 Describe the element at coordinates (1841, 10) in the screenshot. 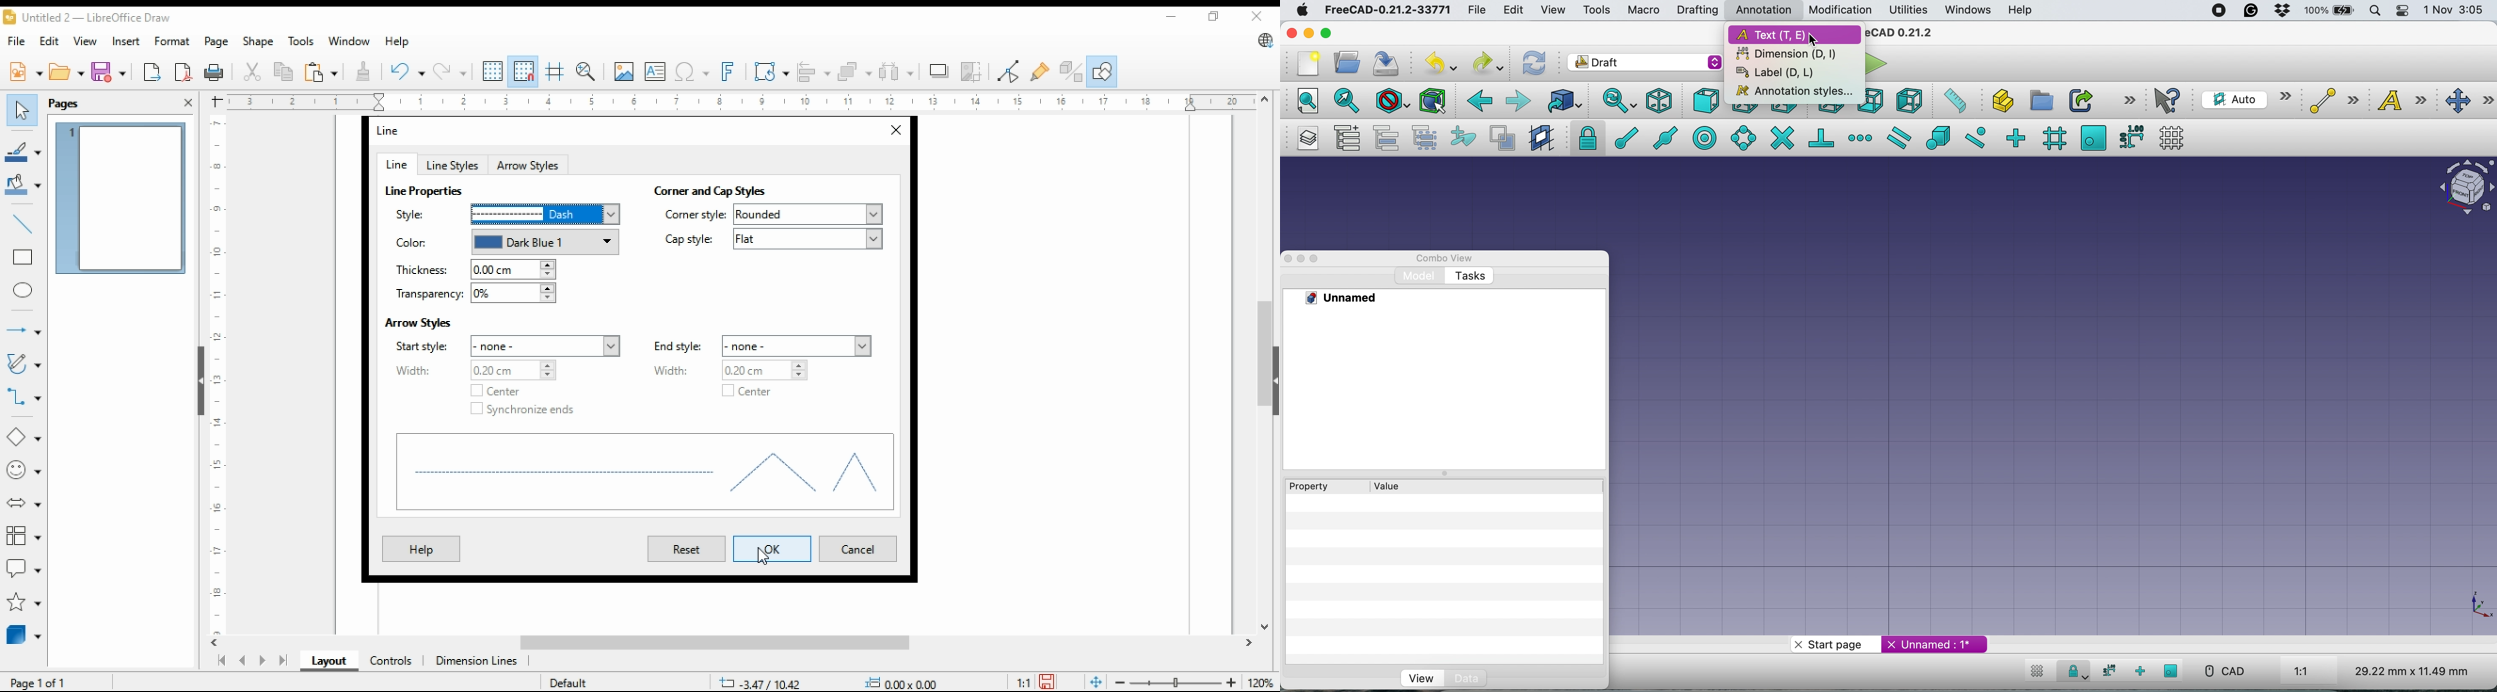

I see `modification` at that location.